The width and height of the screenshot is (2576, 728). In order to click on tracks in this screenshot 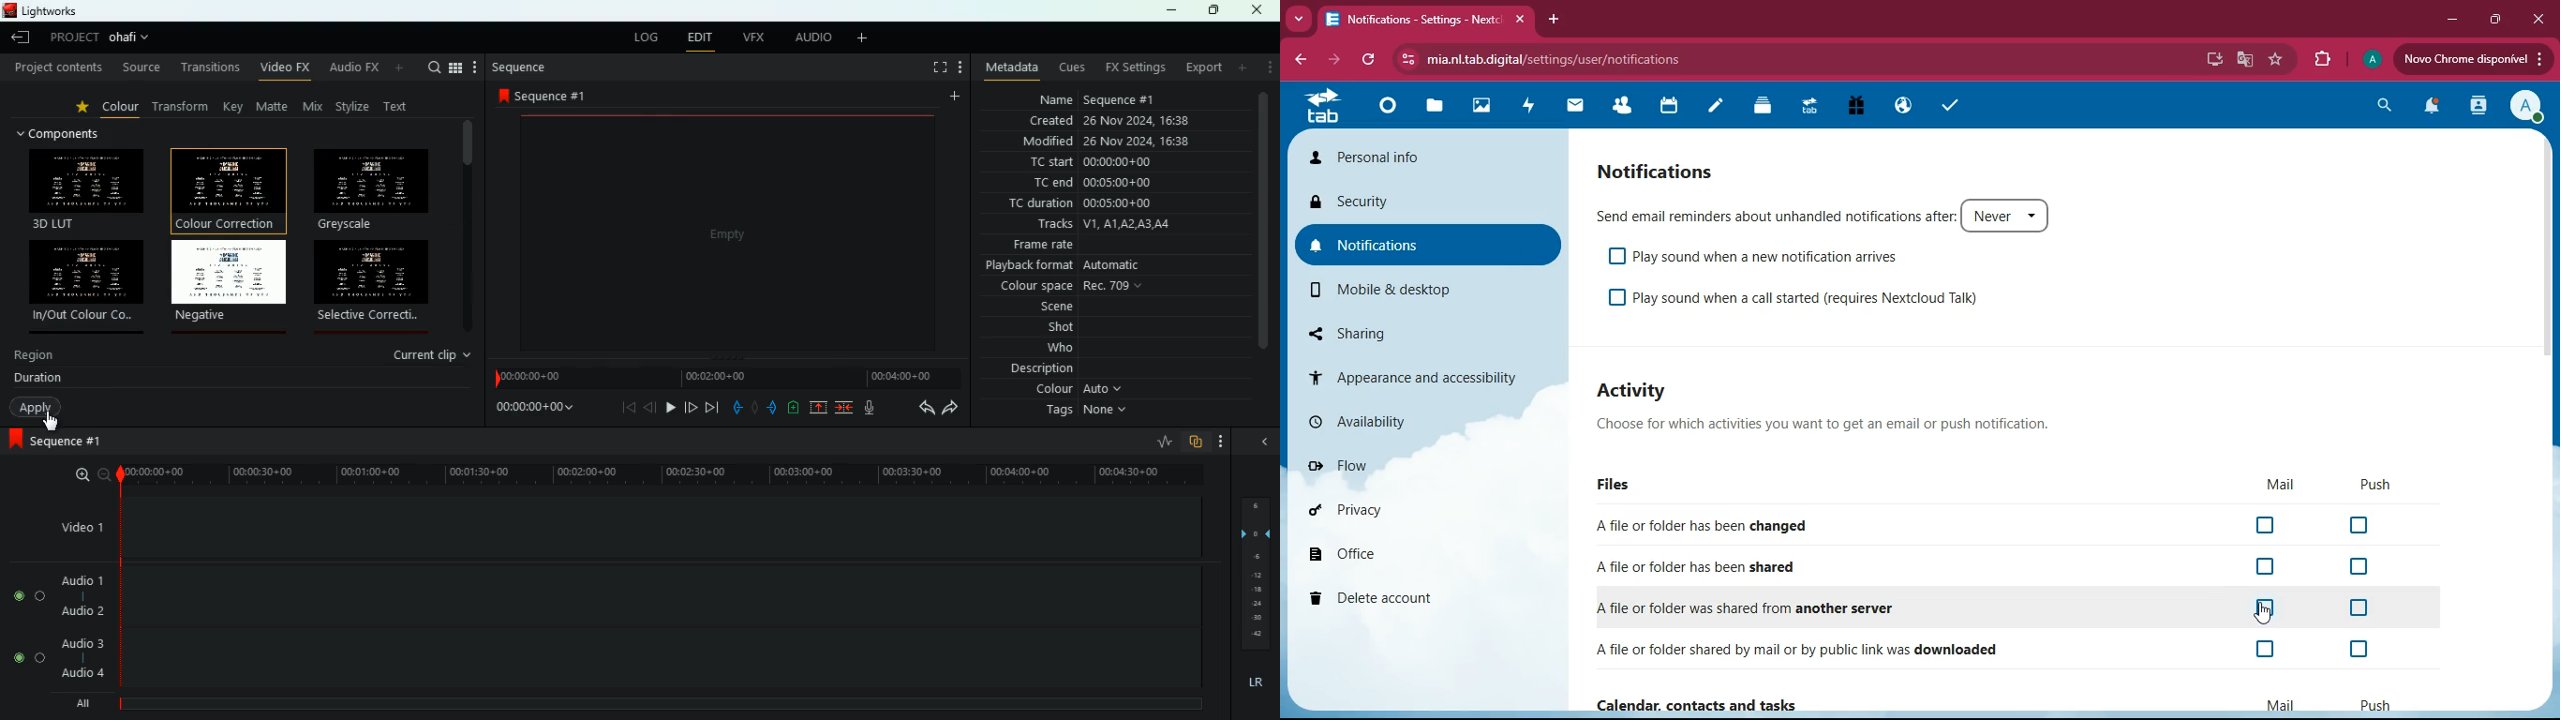, I will do `click(1114, 225)`.